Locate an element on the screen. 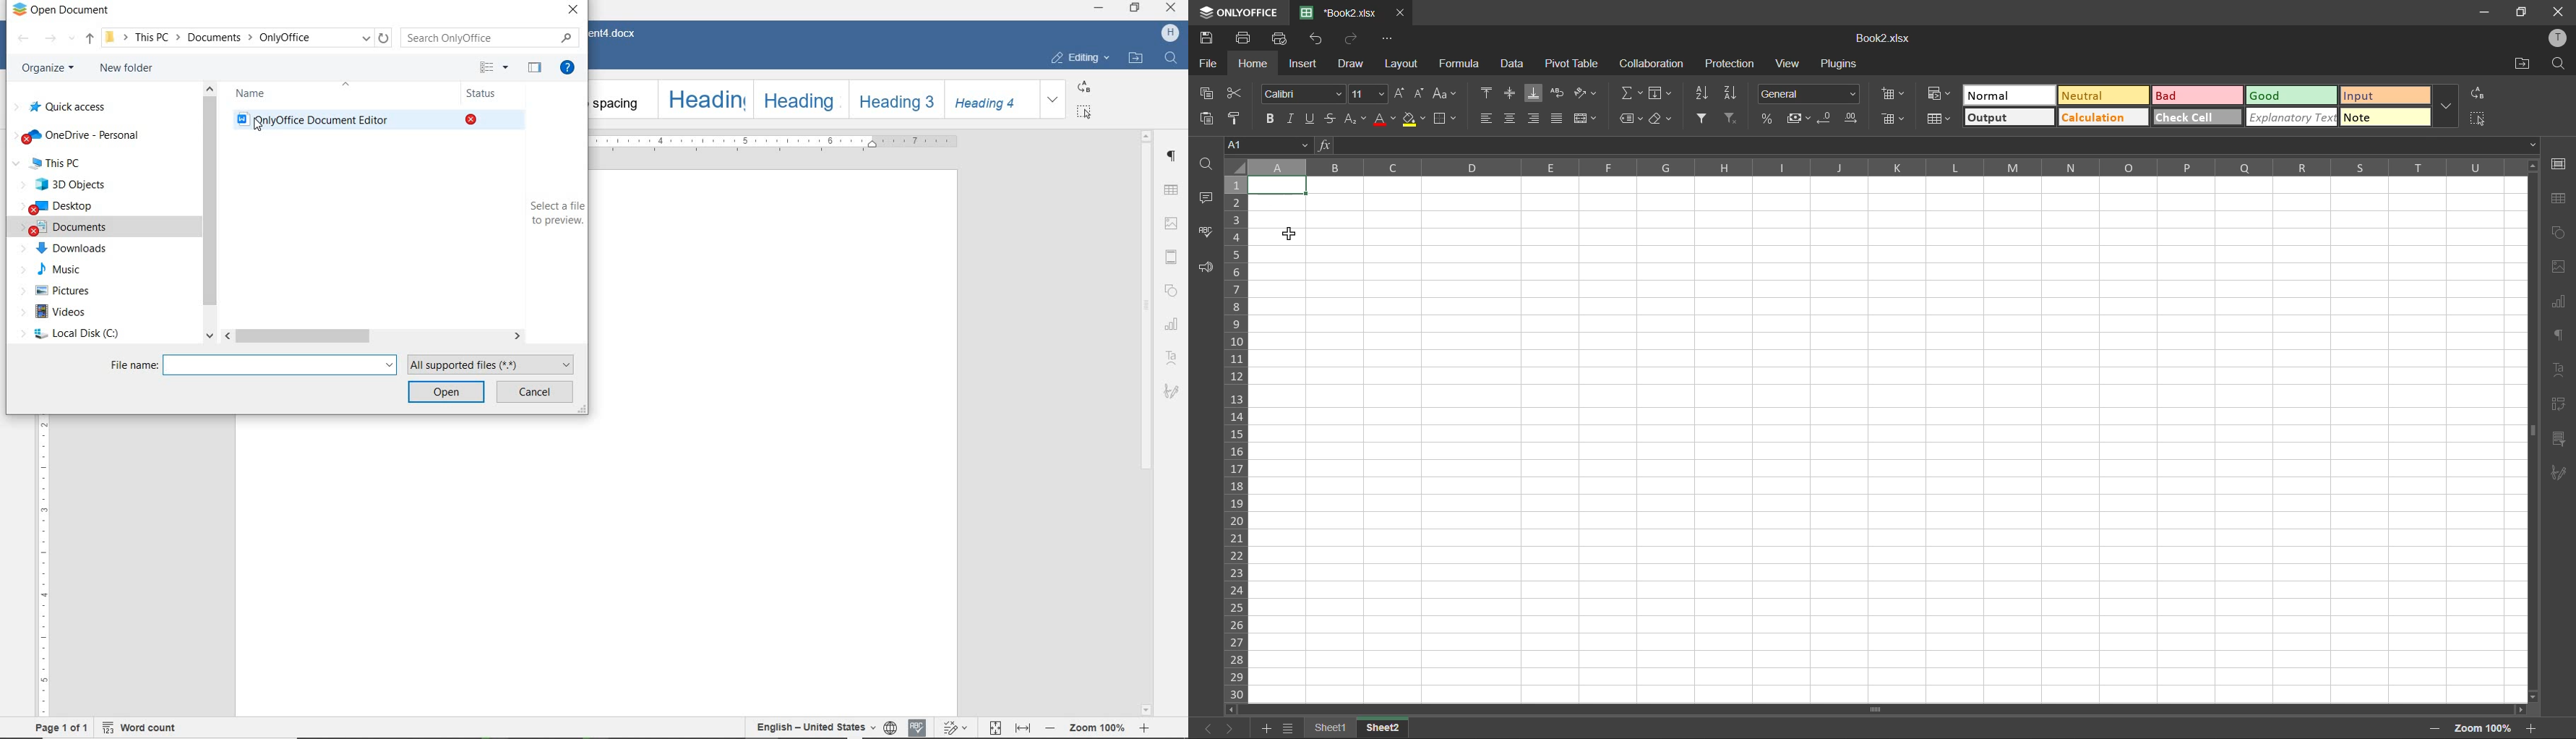 This screenshot has width=2576, height=756. conditional formatting is located at coordinates (1943, 93).